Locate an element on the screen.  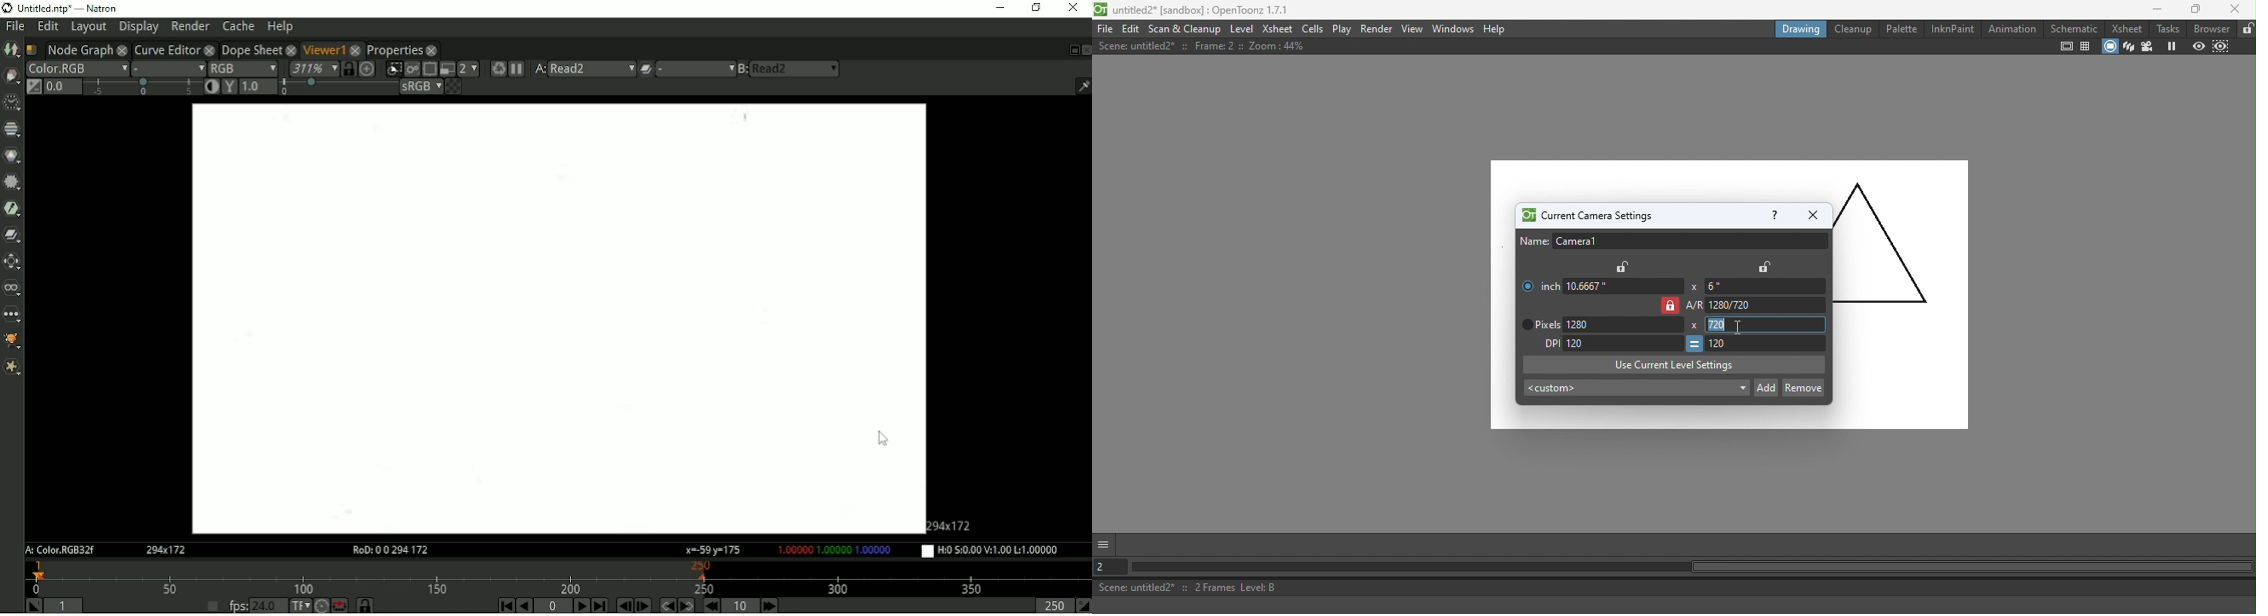
Drawing is located at coordinates (1799, 28).